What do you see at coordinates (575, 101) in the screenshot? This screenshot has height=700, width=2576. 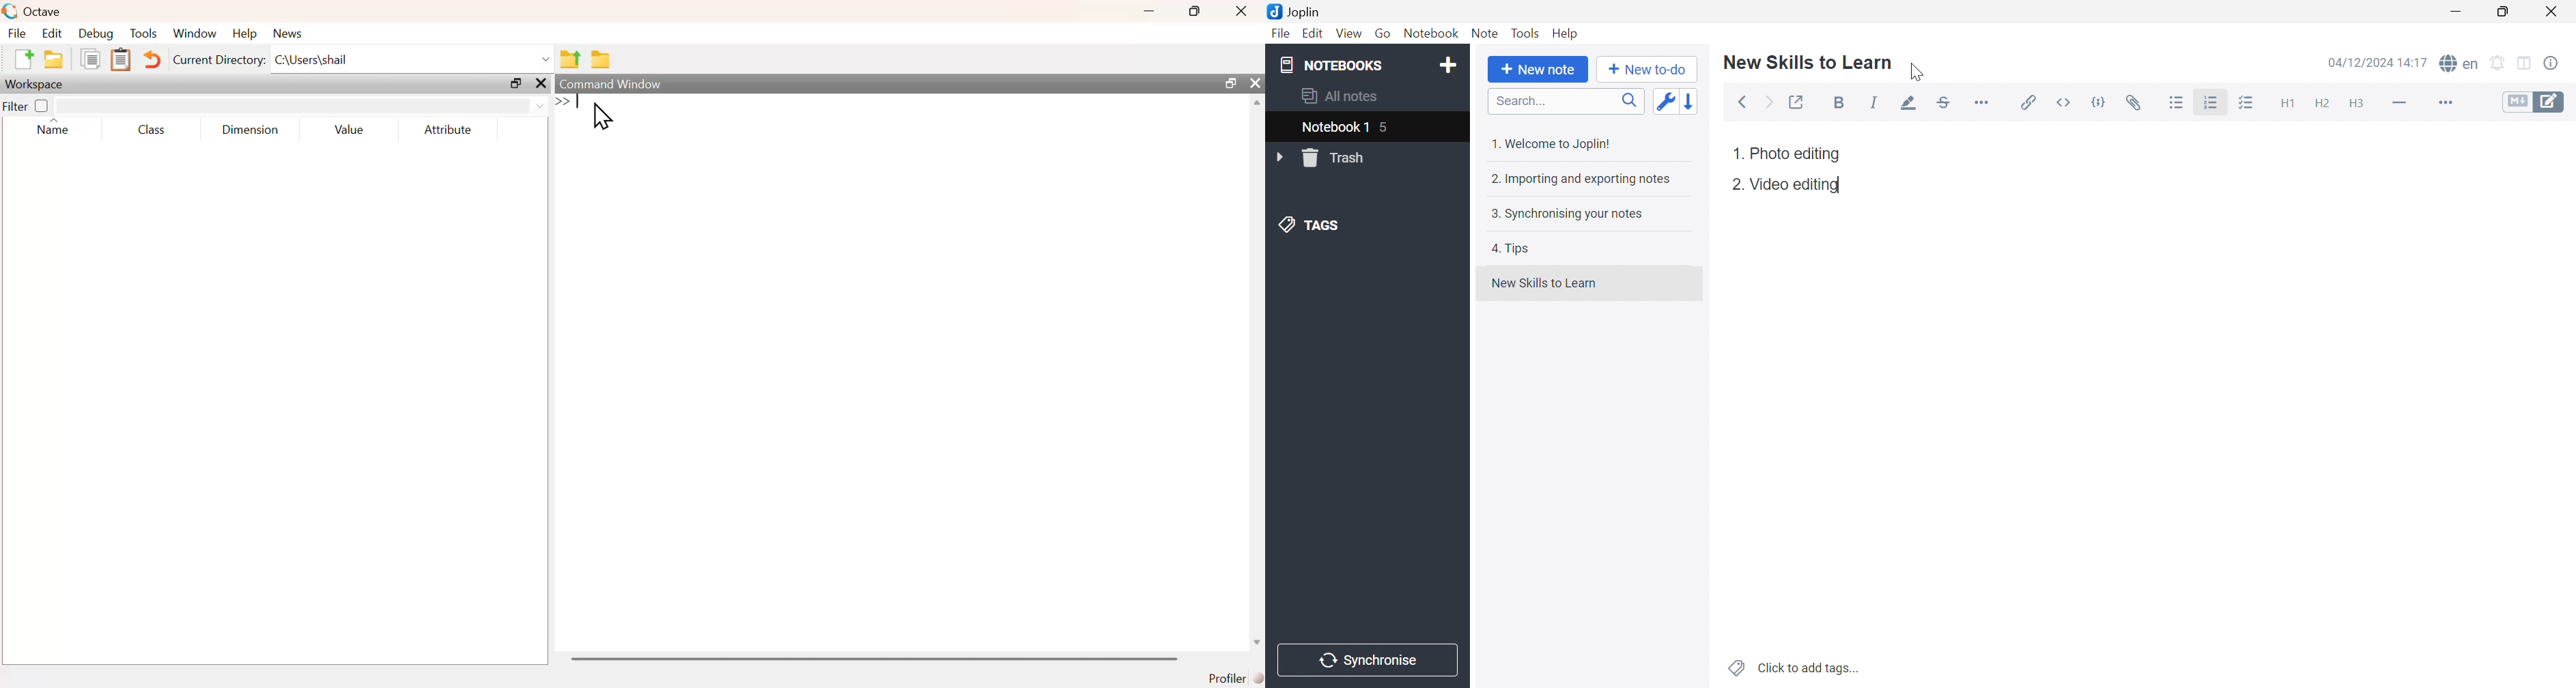 I see `text cursor` at bounding box center [575, 101].